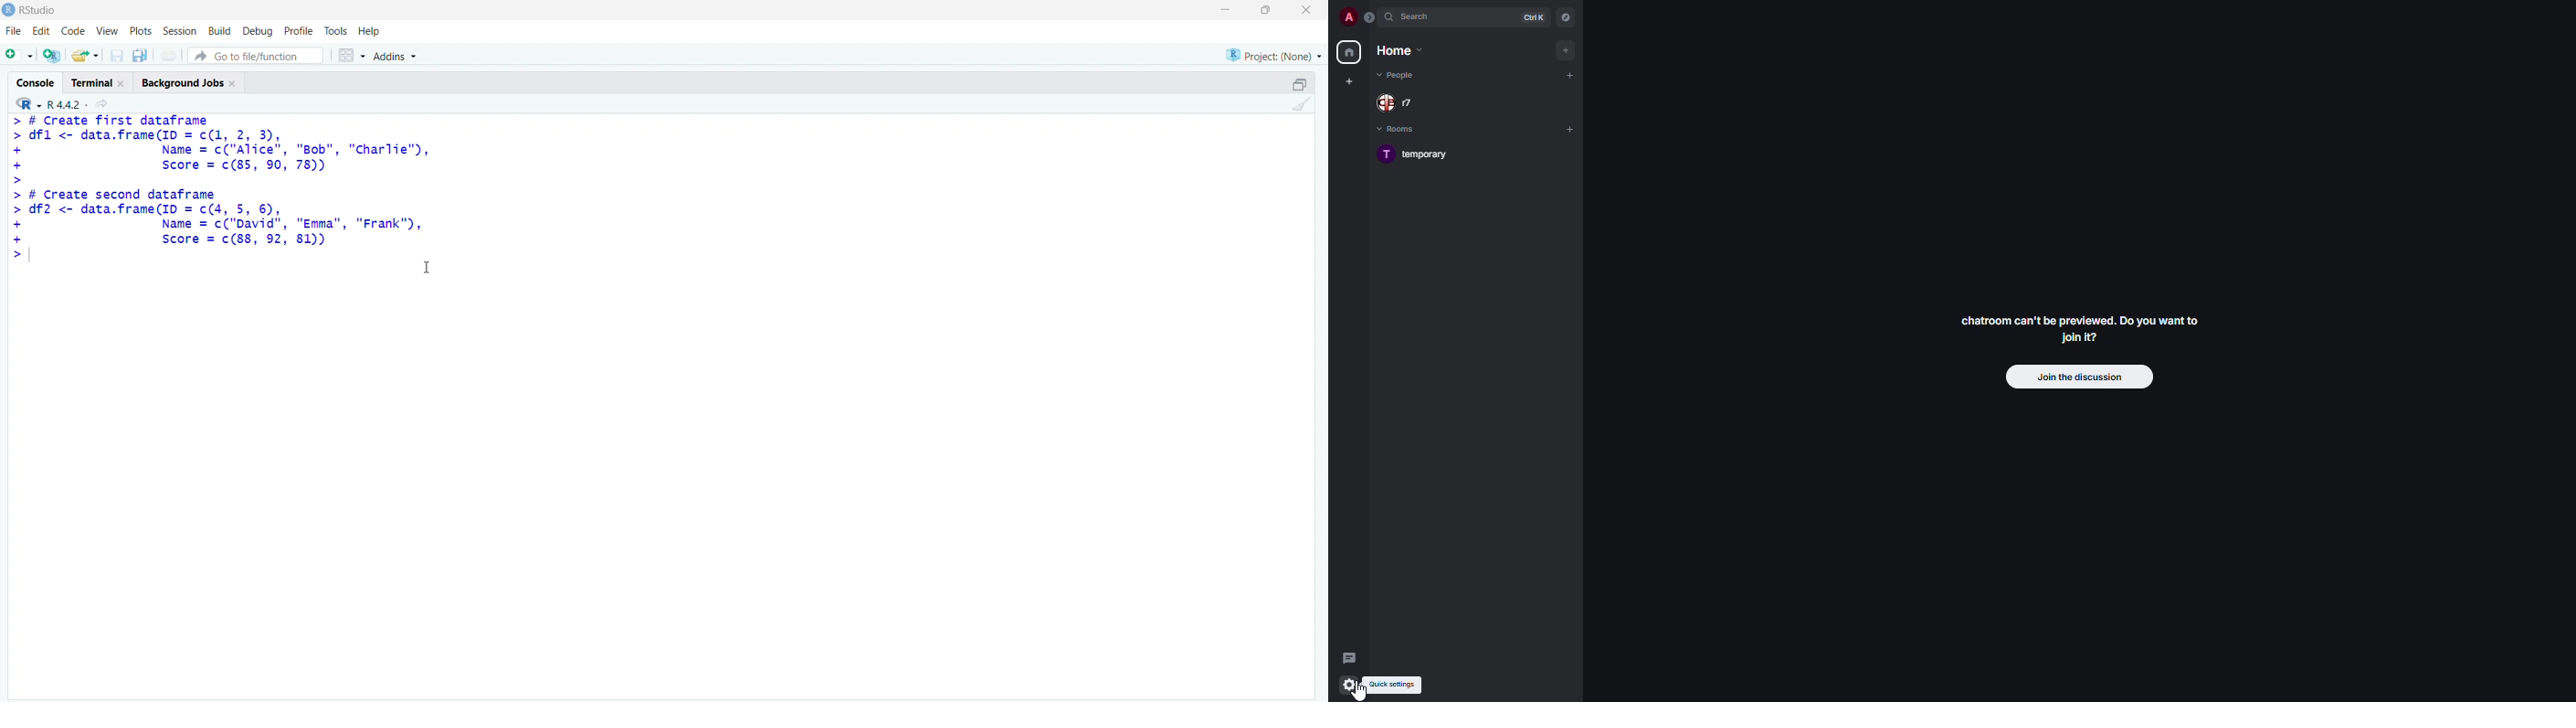 The image size is (2576, 728). I want to click on new file, so click(20, 56).